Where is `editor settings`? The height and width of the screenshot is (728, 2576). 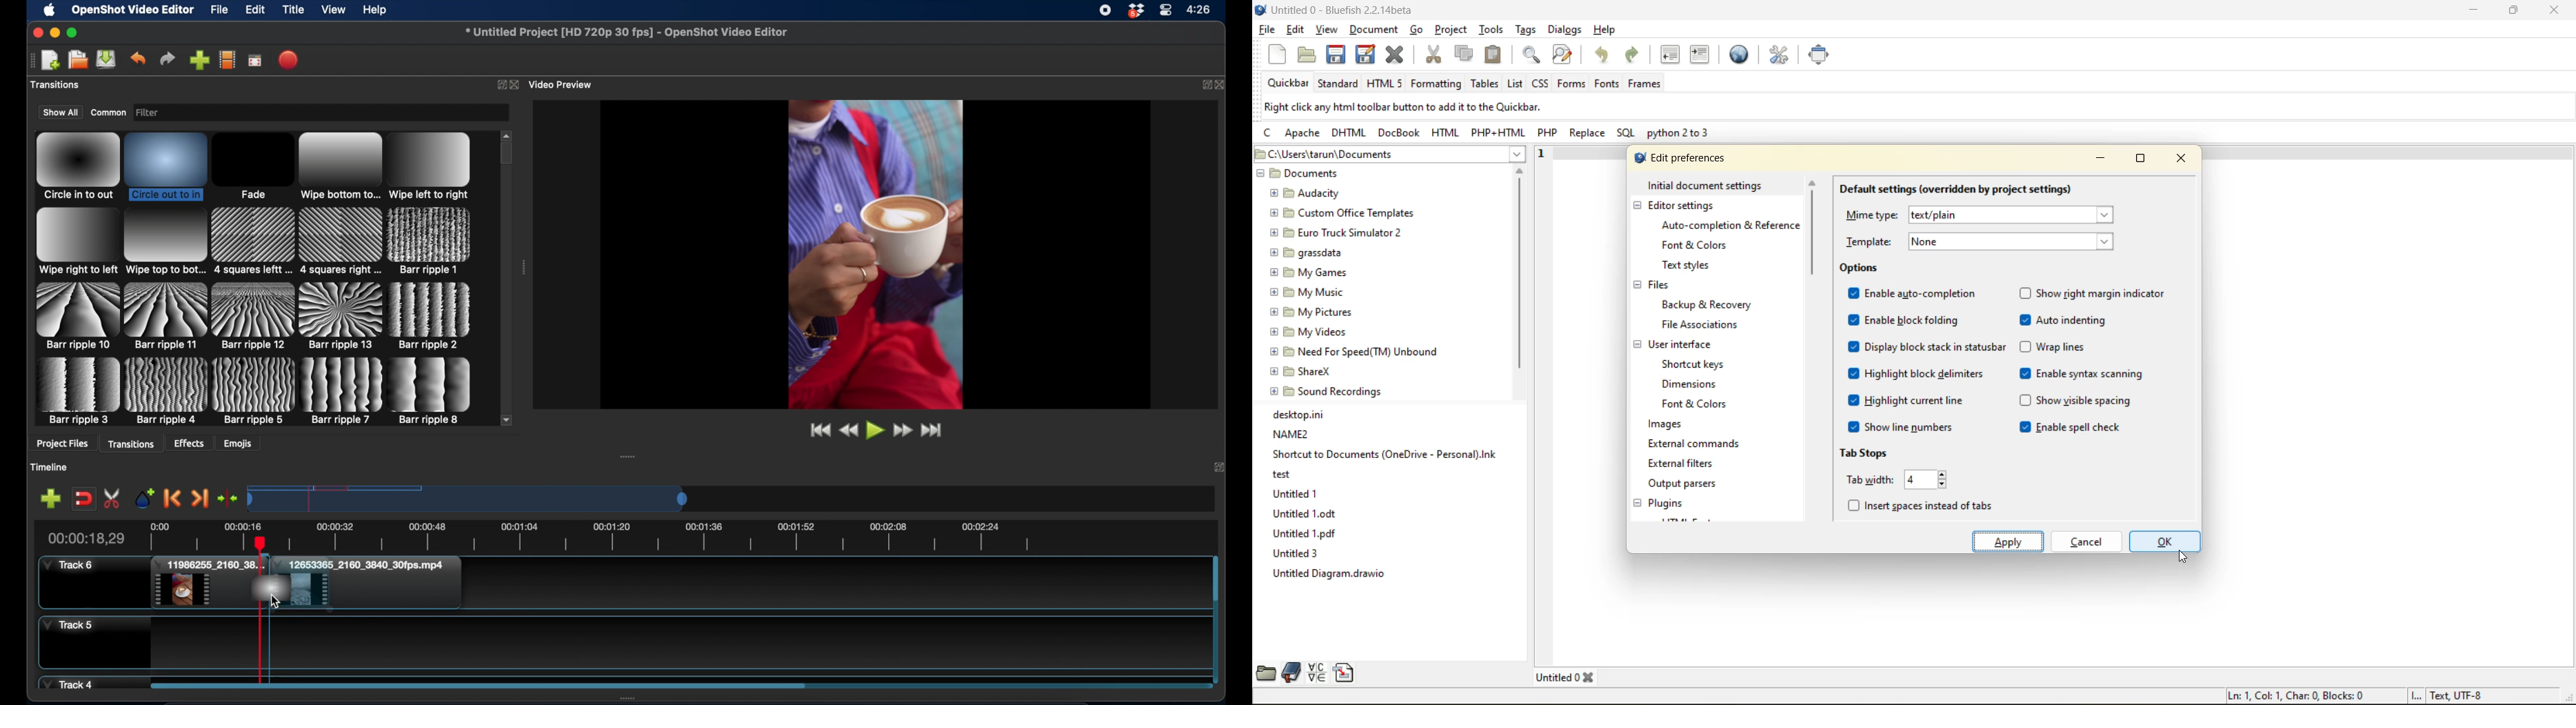 editor settings is located at coordinates (1684, 206).